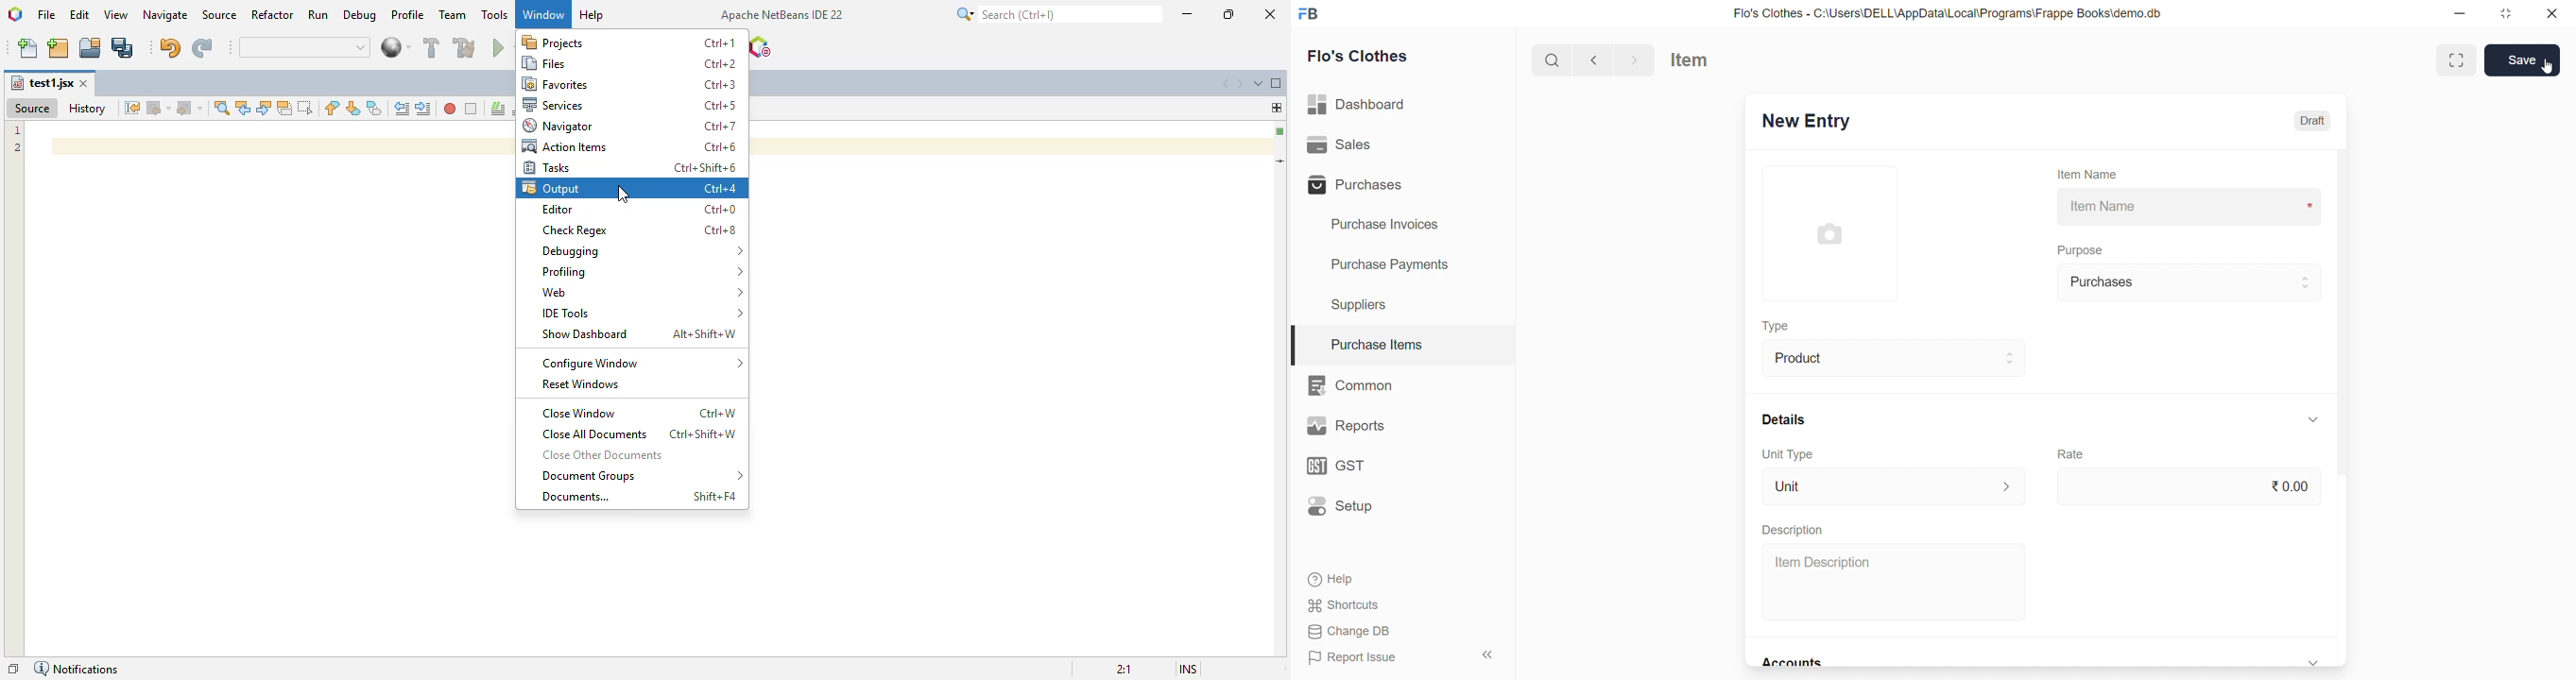 The height and width of the screenshot is (700, 2576). Describe the element at coordinates (1895, 486) in the screenshot. I see `Unit` at that location.